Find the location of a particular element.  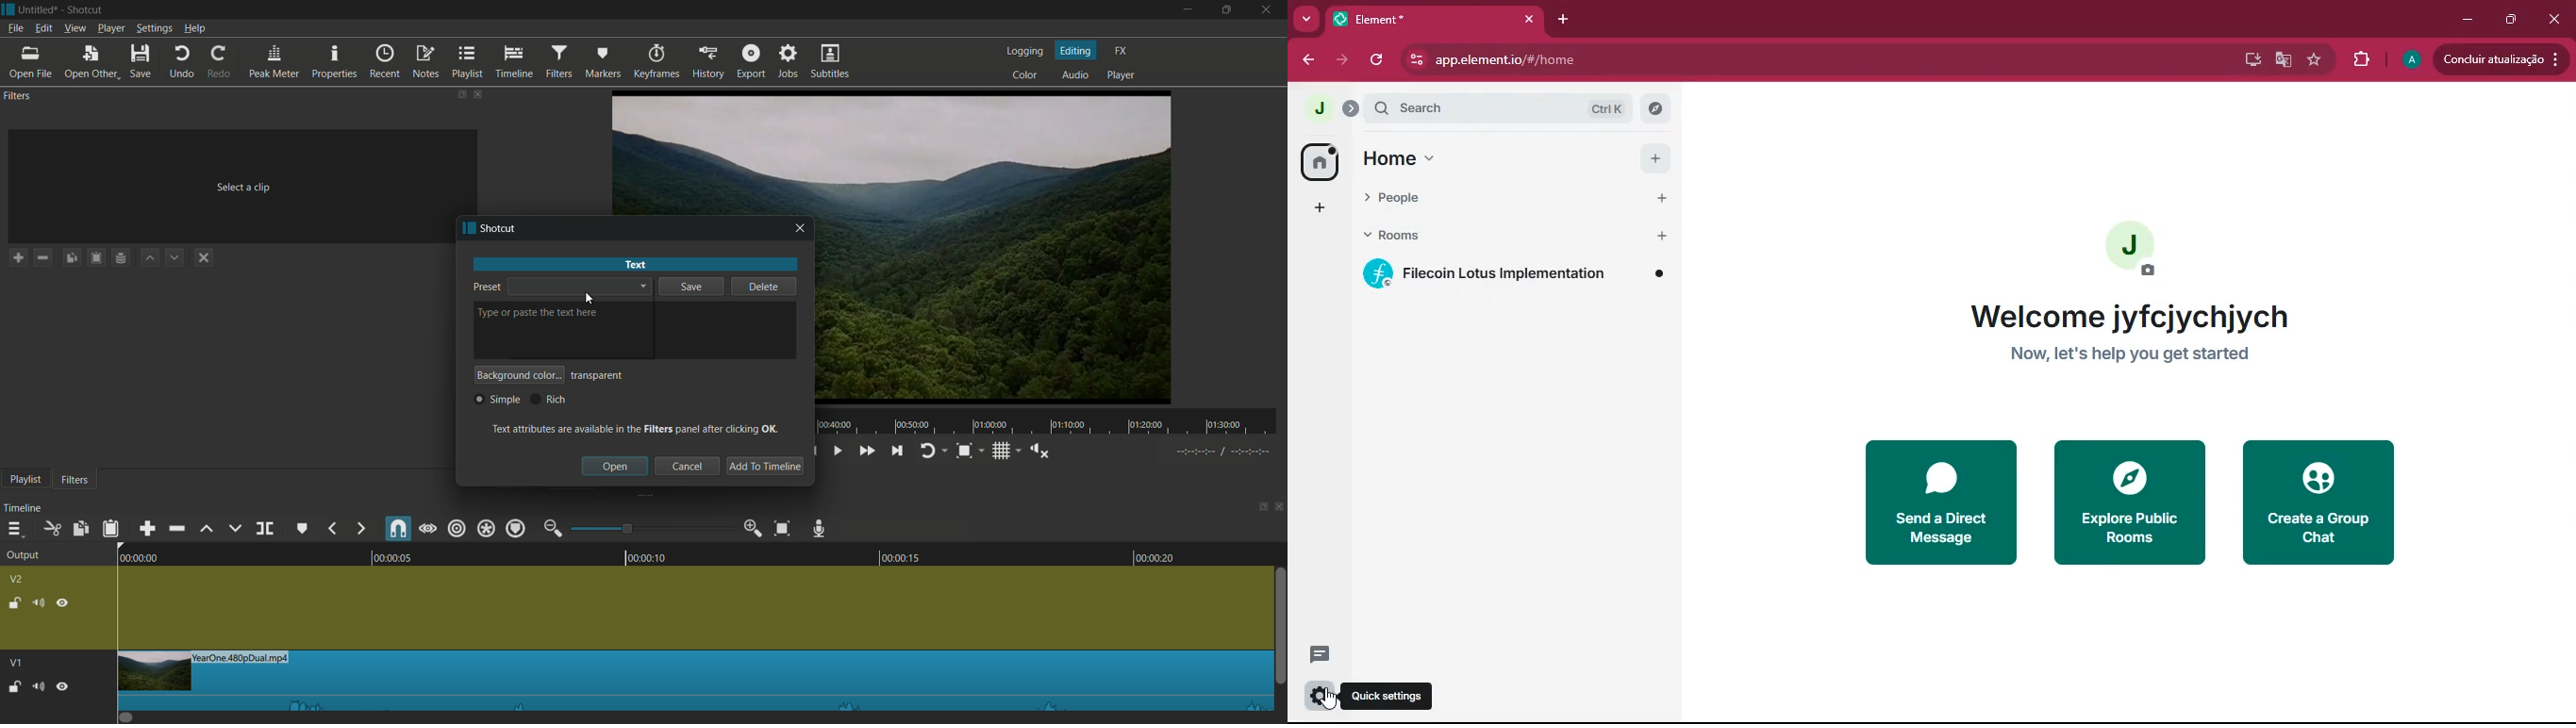

logging is located at coordinates (1027, 52).